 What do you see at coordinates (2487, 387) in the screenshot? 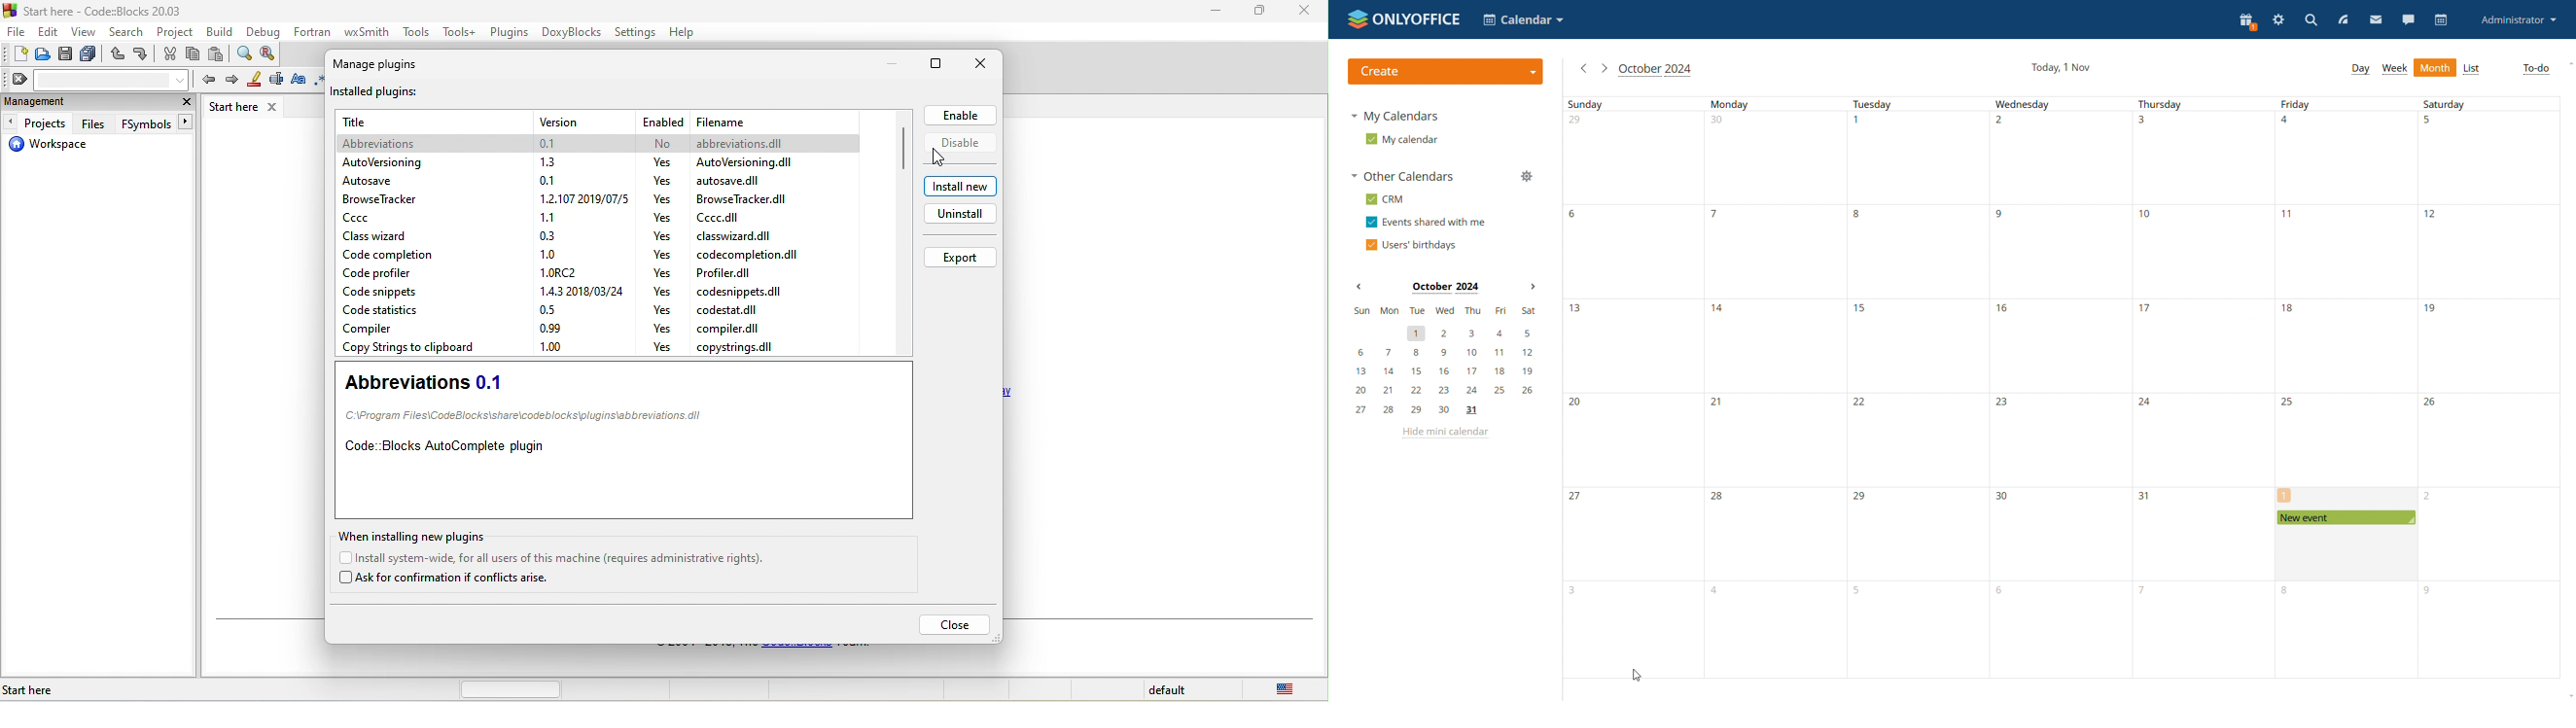
I see `Saturday` at bounding box center [2487, 387].